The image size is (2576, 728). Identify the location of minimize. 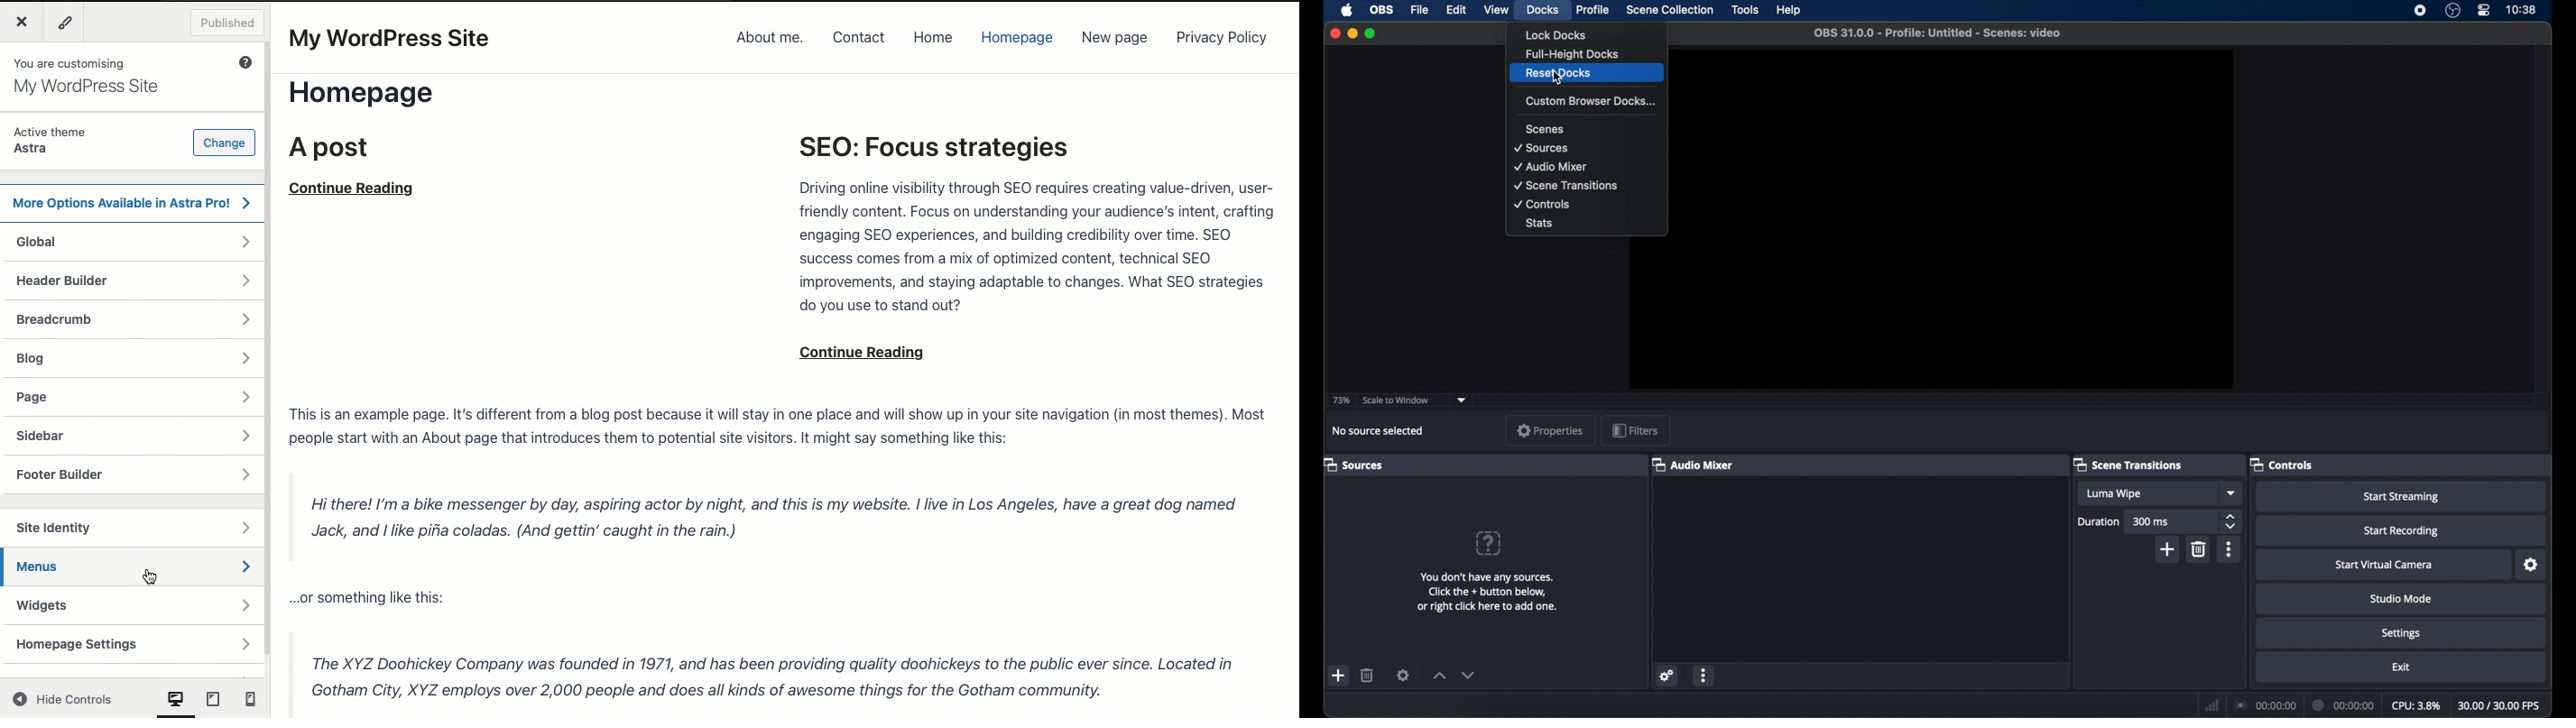
(1352, 33).